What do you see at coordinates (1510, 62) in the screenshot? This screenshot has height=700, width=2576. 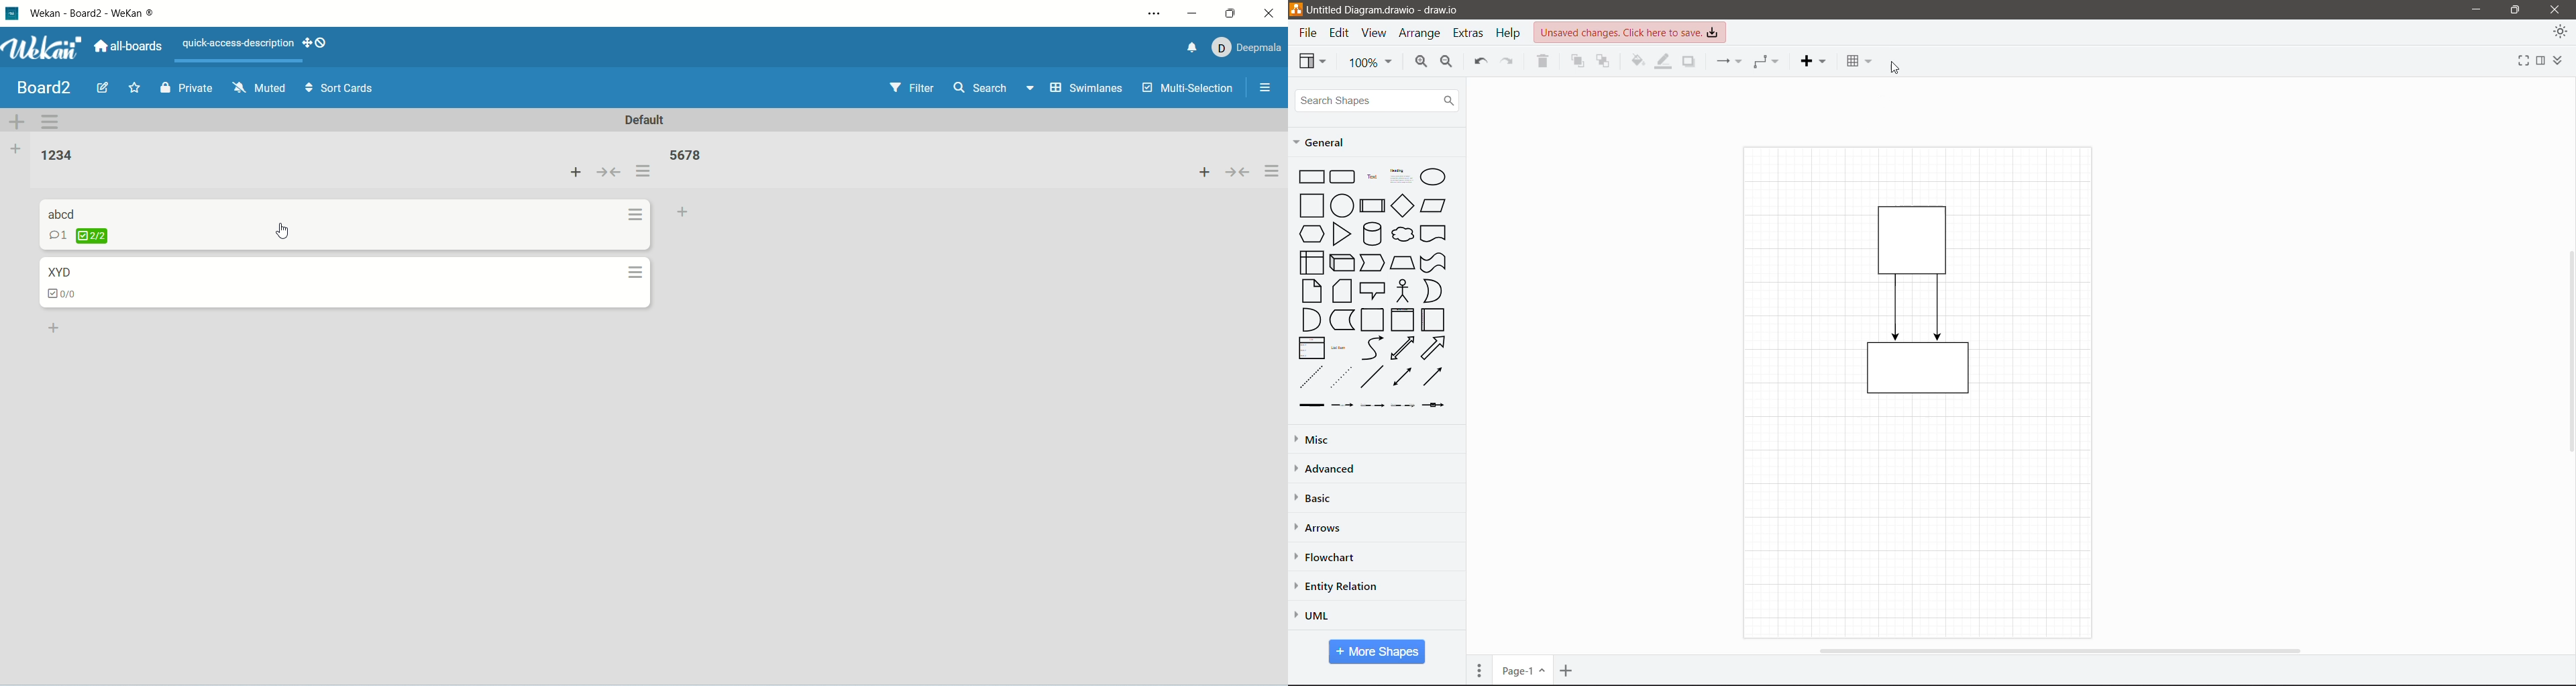 I see `Redo` at bounding box center [1510, 62].